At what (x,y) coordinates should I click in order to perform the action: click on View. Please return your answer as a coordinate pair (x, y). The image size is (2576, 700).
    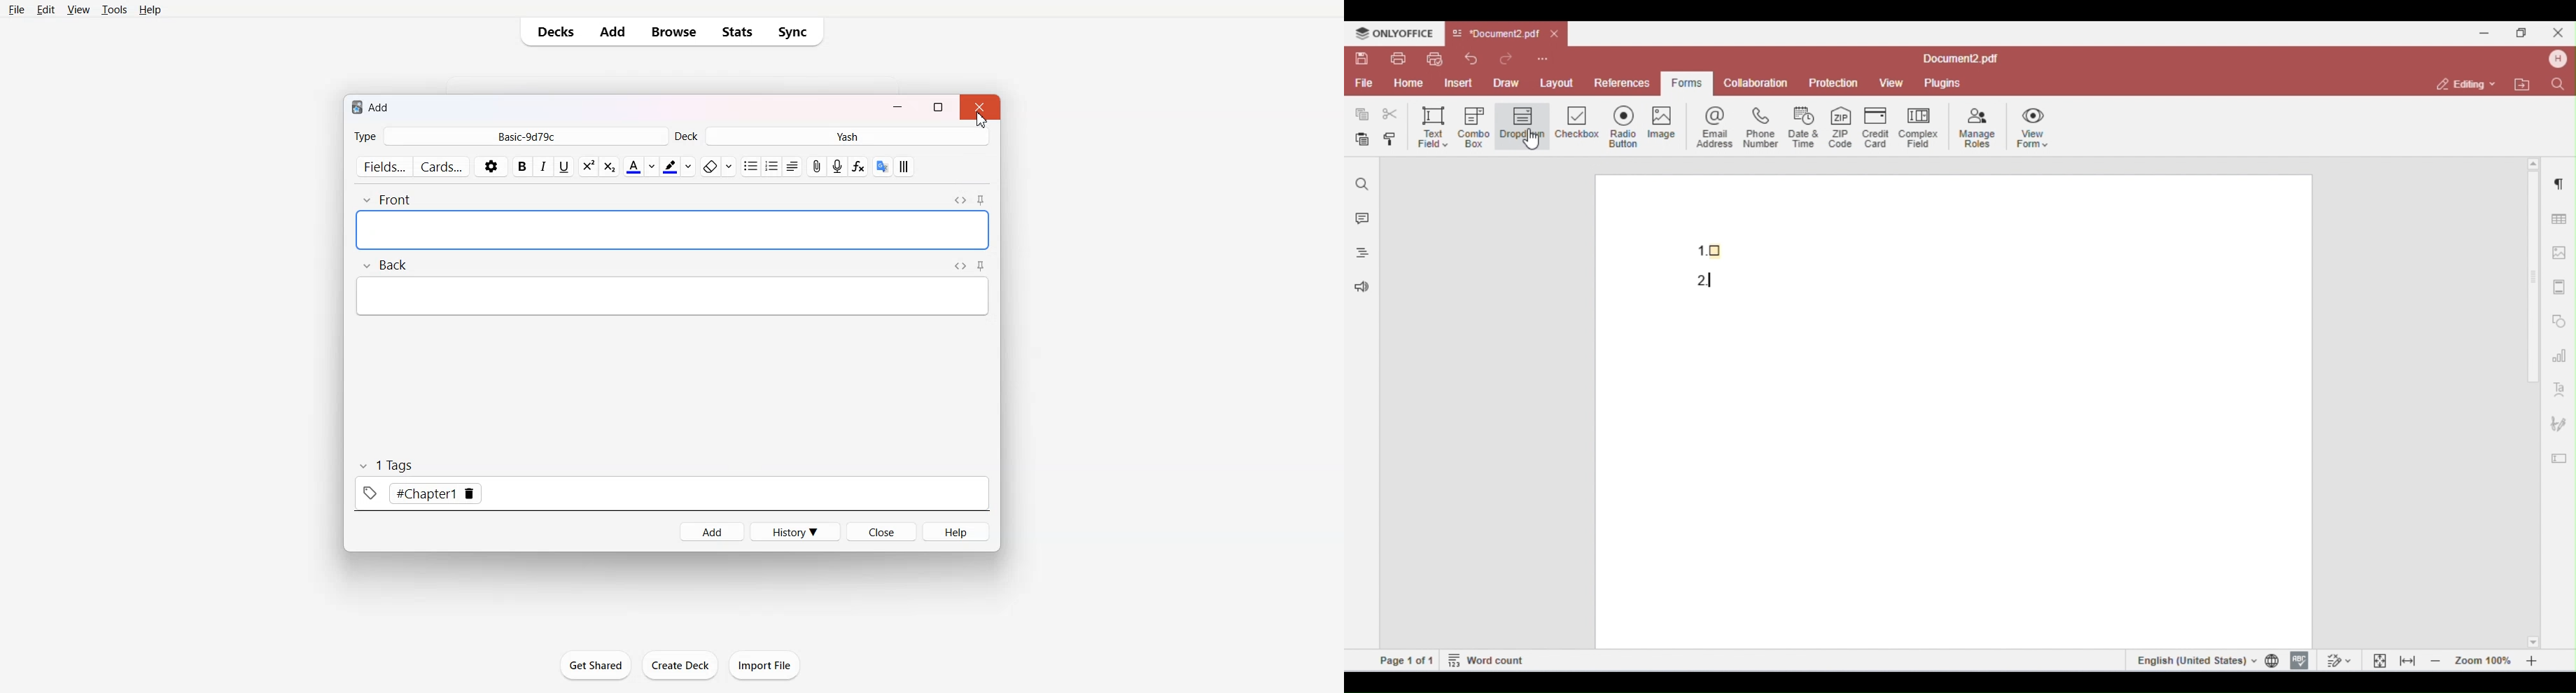
    Looking at the image, I should click on (78, 10).